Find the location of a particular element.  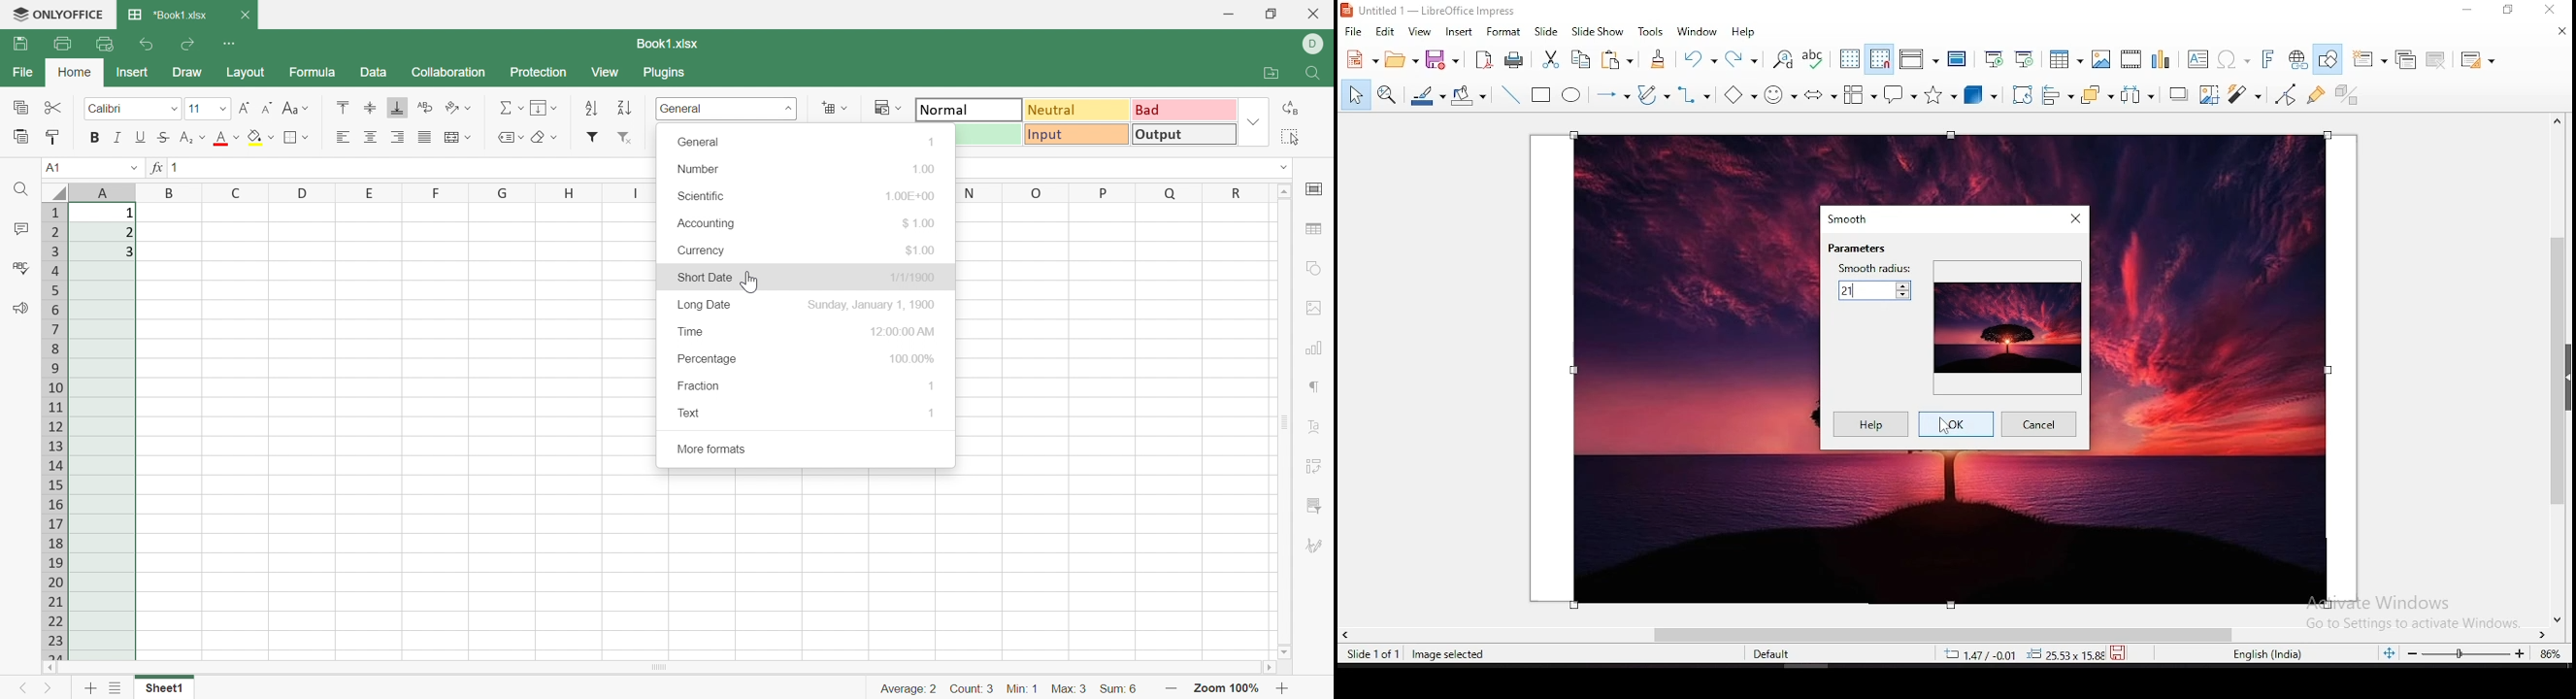

Font is located at coordinates (225, 139).